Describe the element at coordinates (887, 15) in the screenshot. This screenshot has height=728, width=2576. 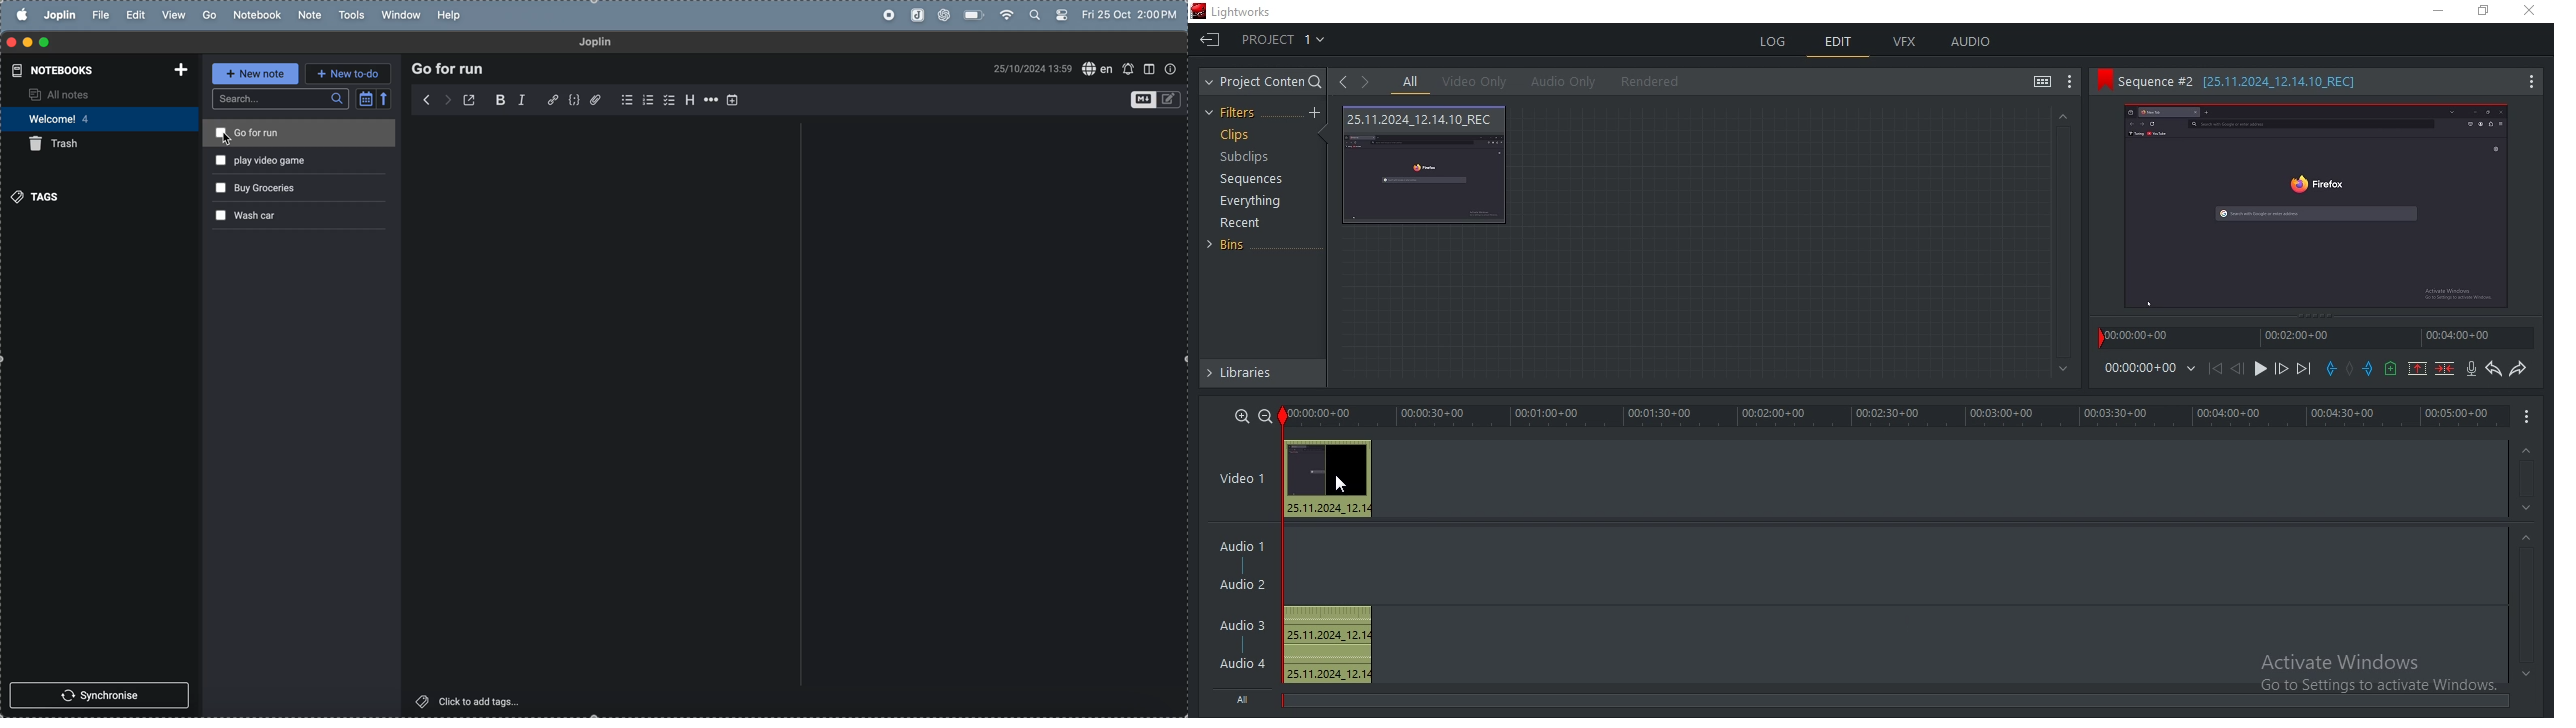
I see `record` at that location.